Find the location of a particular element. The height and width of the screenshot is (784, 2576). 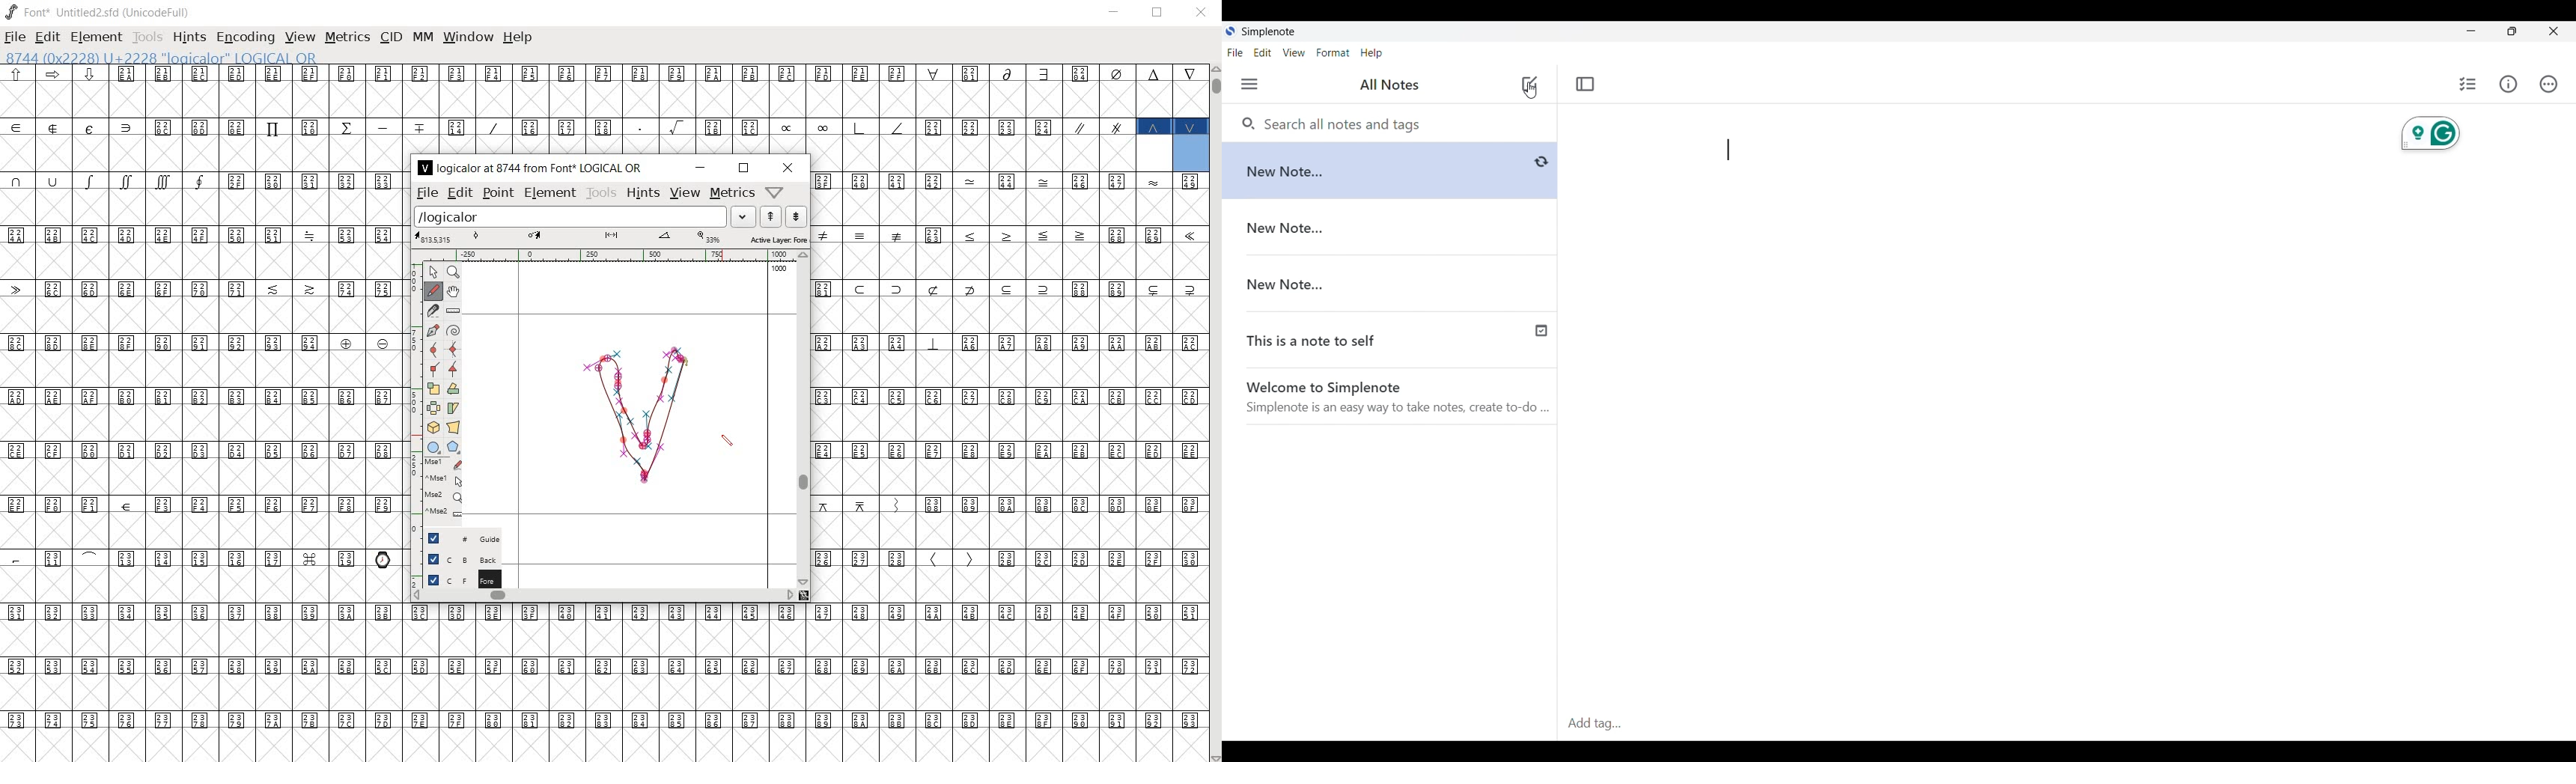

Published is located at coordinates (1544, 332).